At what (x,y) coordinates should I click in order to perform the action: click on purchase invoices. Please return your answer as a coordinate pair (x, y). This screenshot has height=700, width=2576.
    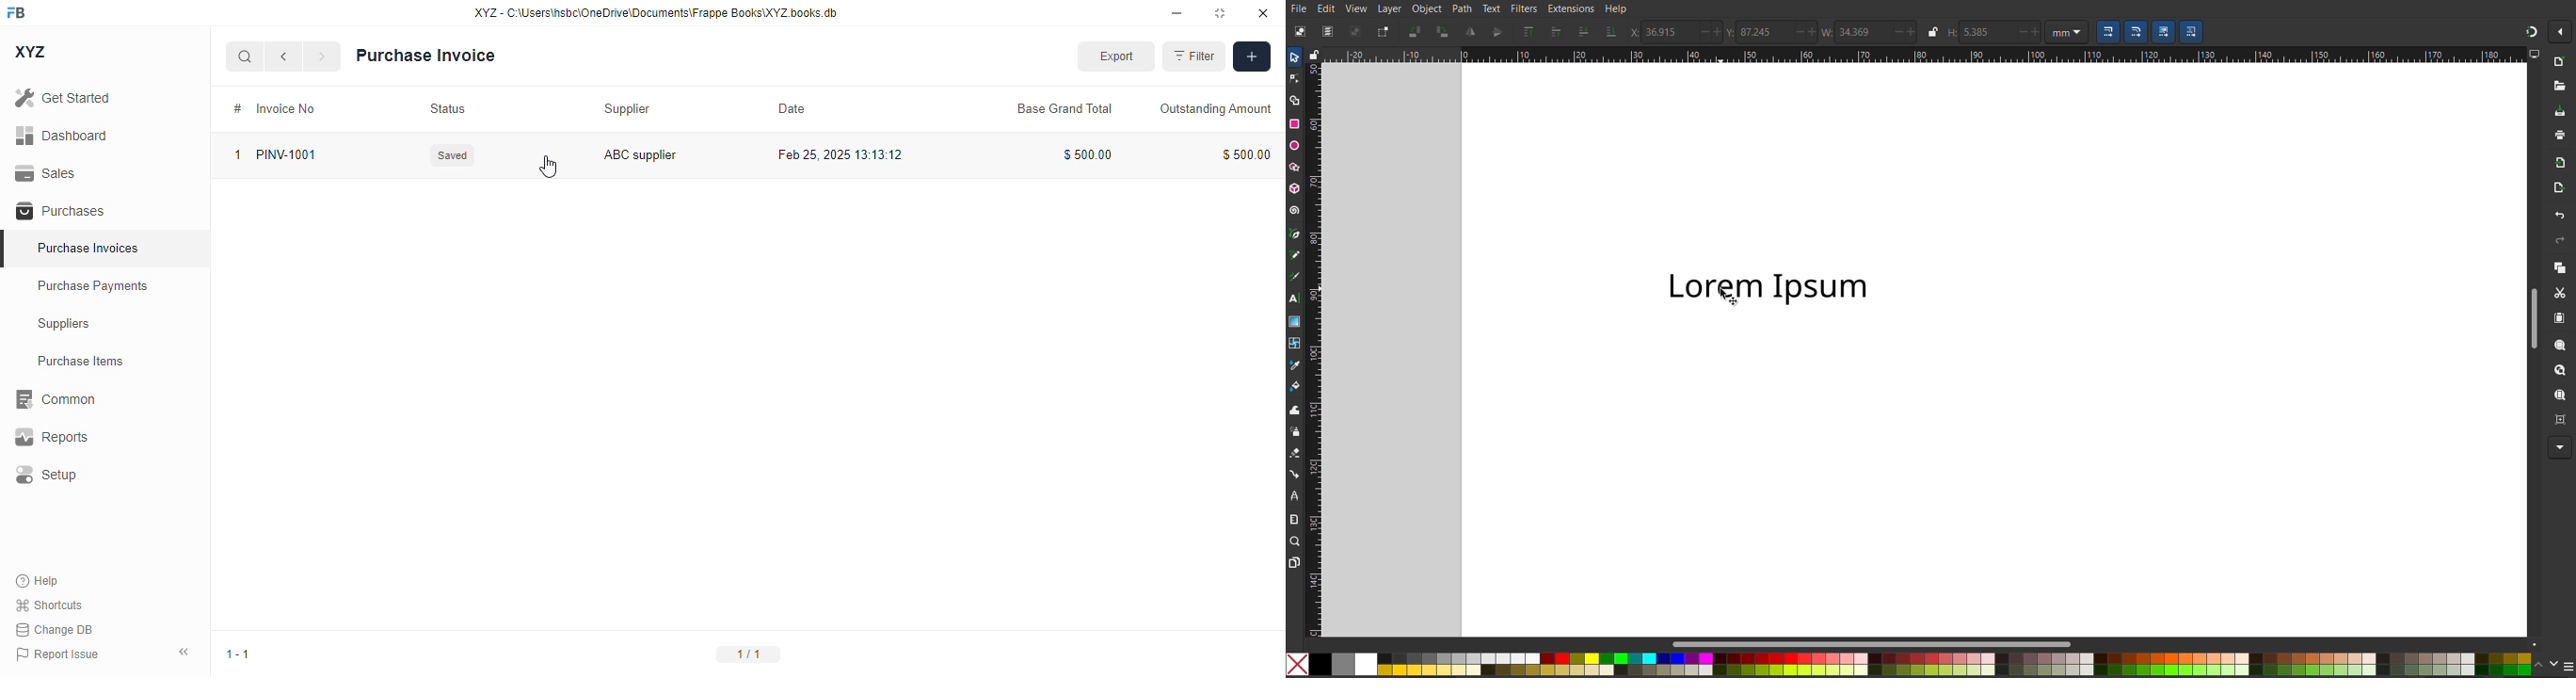
    Looking at the image, I should click on (90, 248).